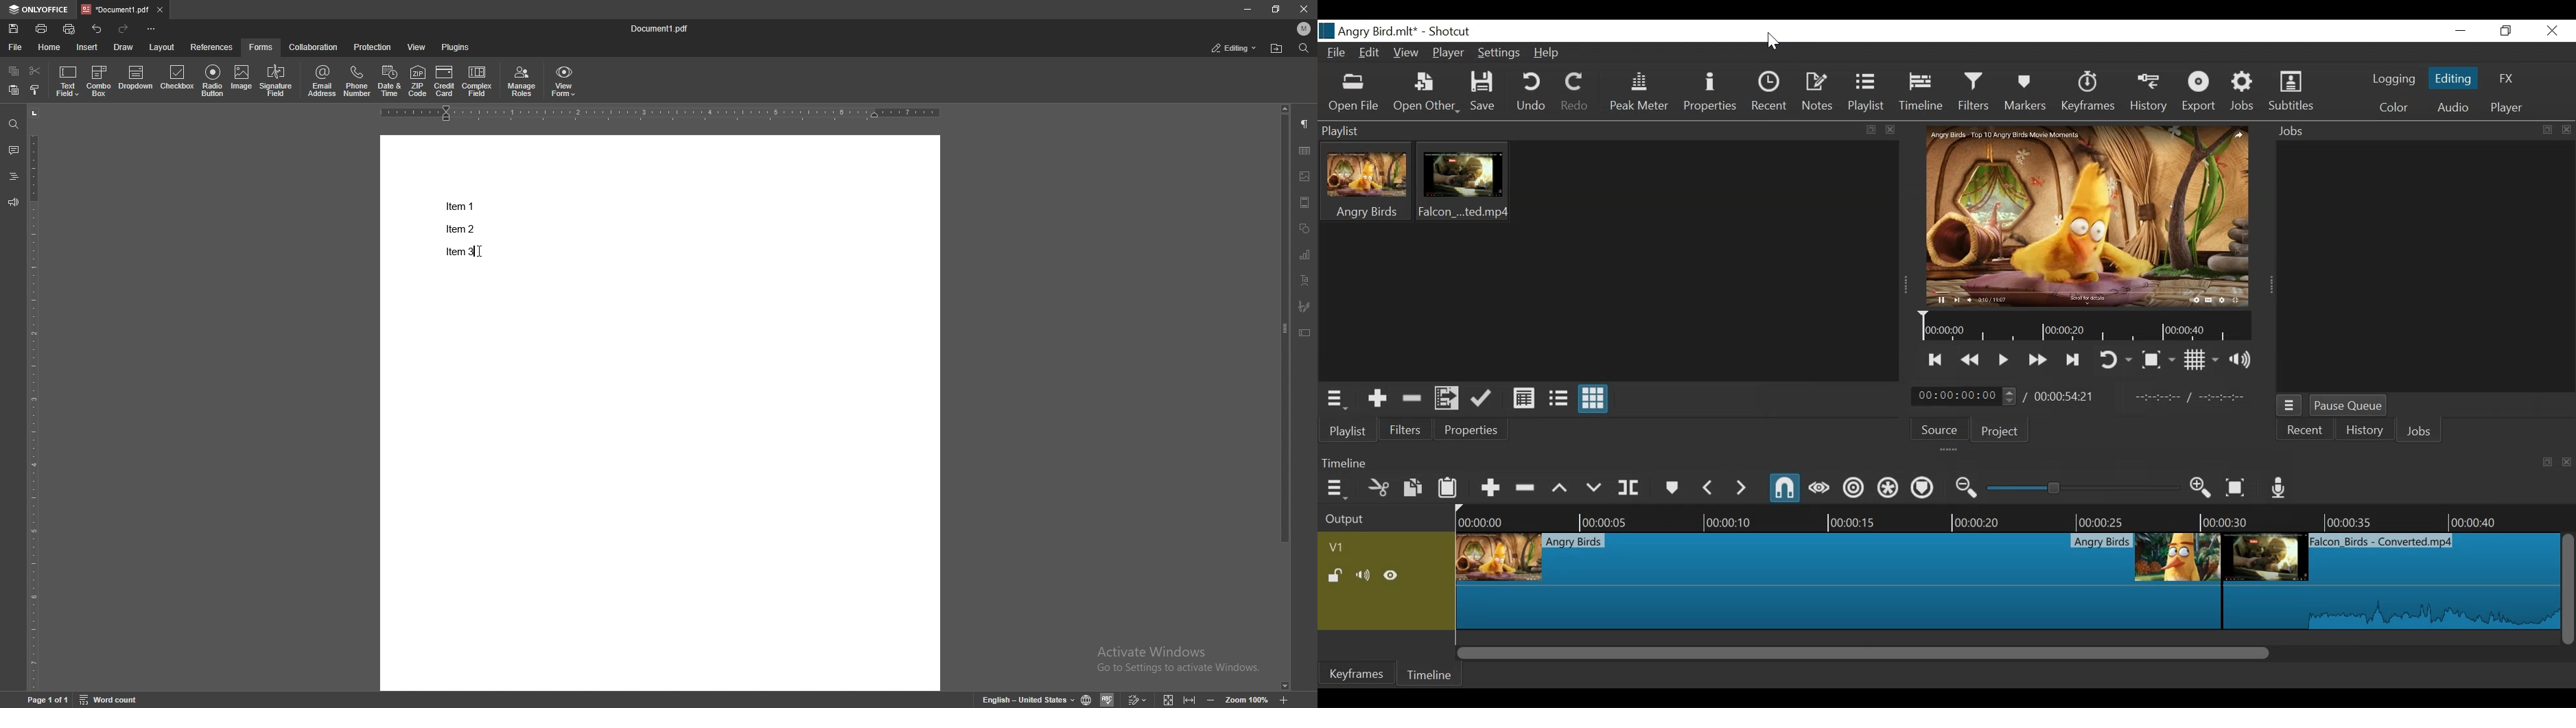 This screenshot has width=2576, height=728. Describe the element at coordinates (1592, 399) in the screenshot. I see `View as icons` at that location.